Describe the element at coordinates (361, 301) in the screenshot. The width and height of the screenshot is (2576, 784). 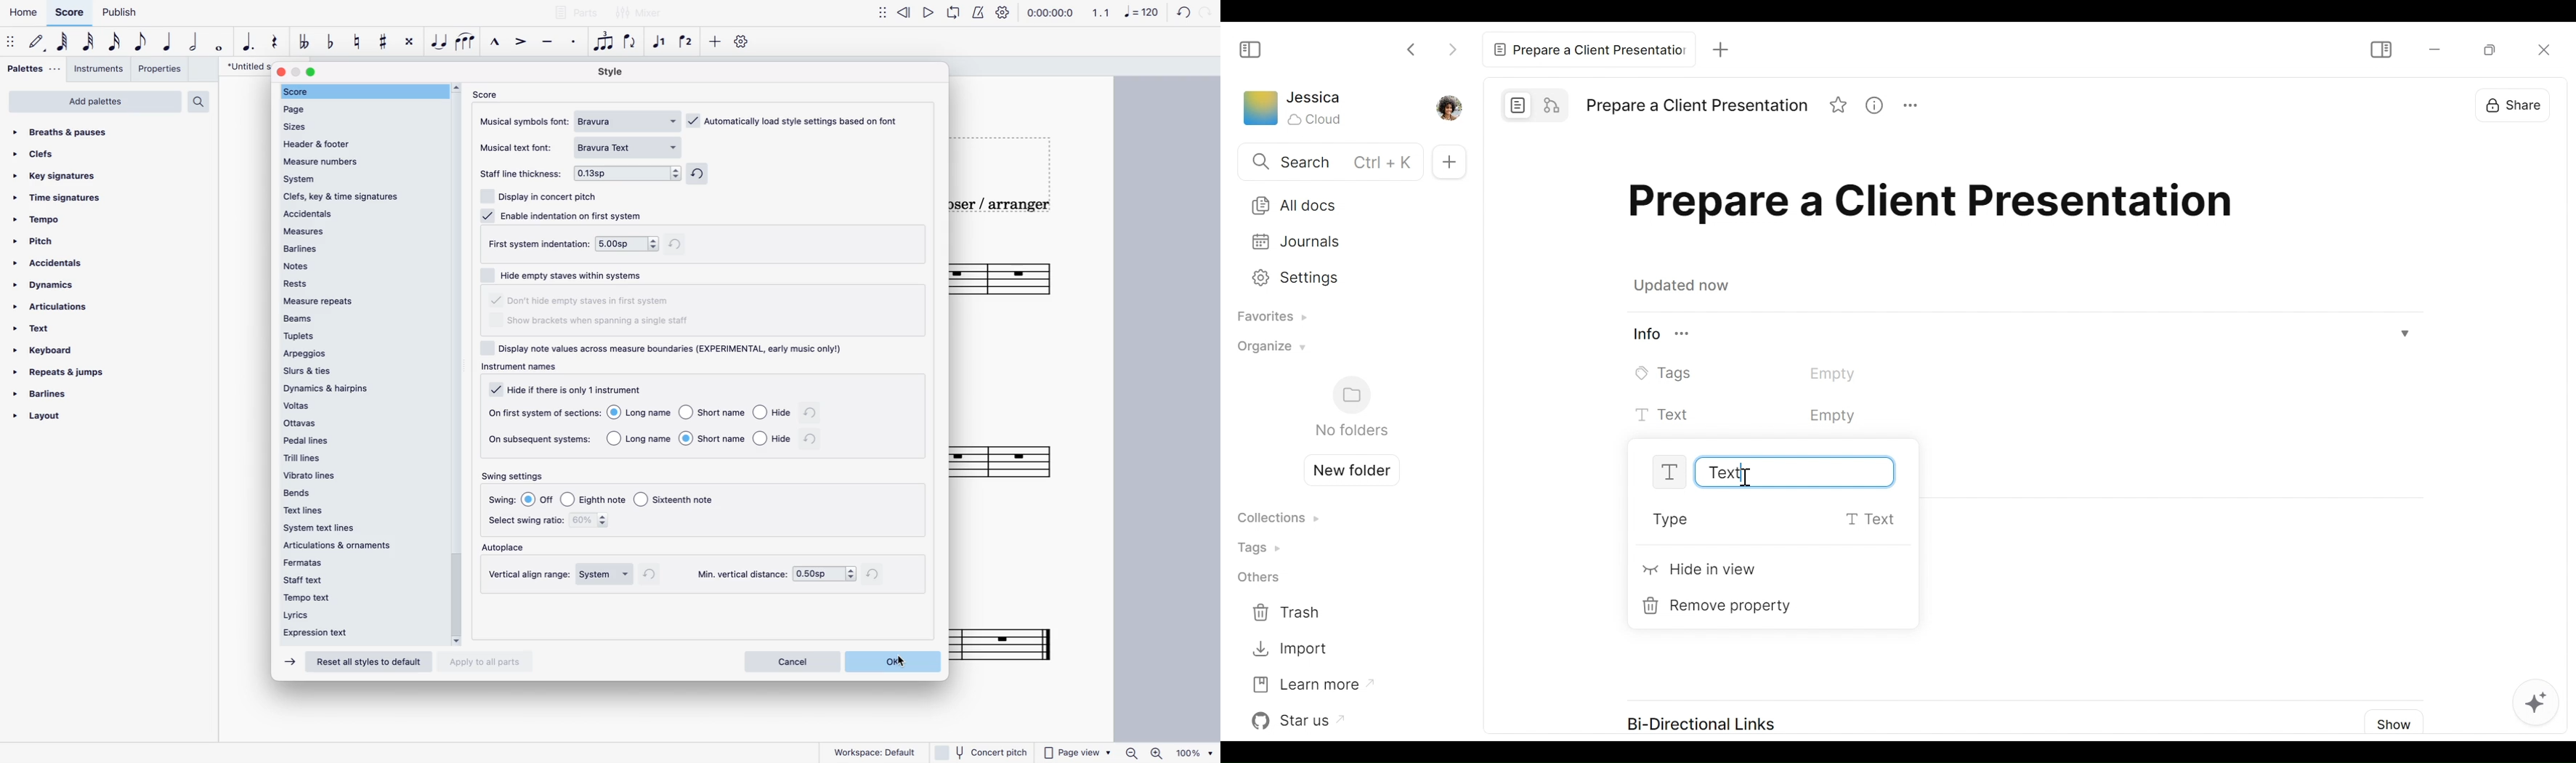
I see `measure repeats` at that location.